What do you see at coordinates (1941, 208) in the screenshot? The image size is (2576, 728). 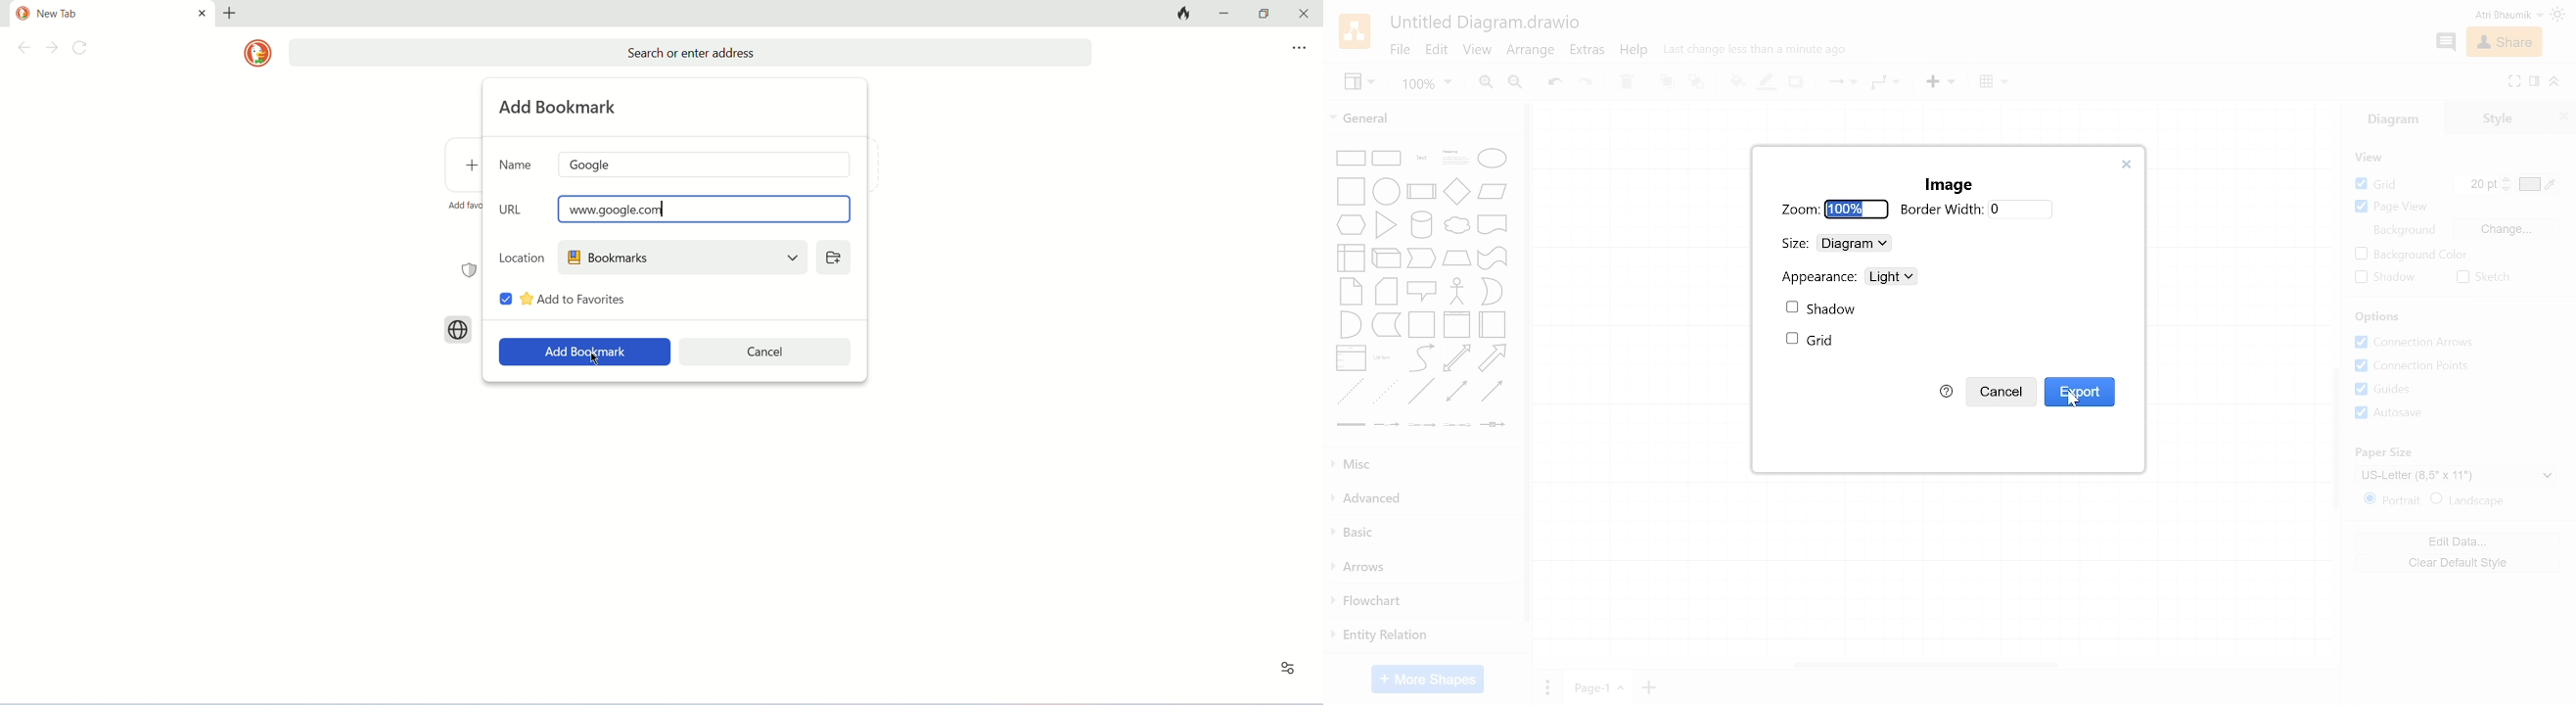 I see `Border Width:` at bounding box center [1941, 208].